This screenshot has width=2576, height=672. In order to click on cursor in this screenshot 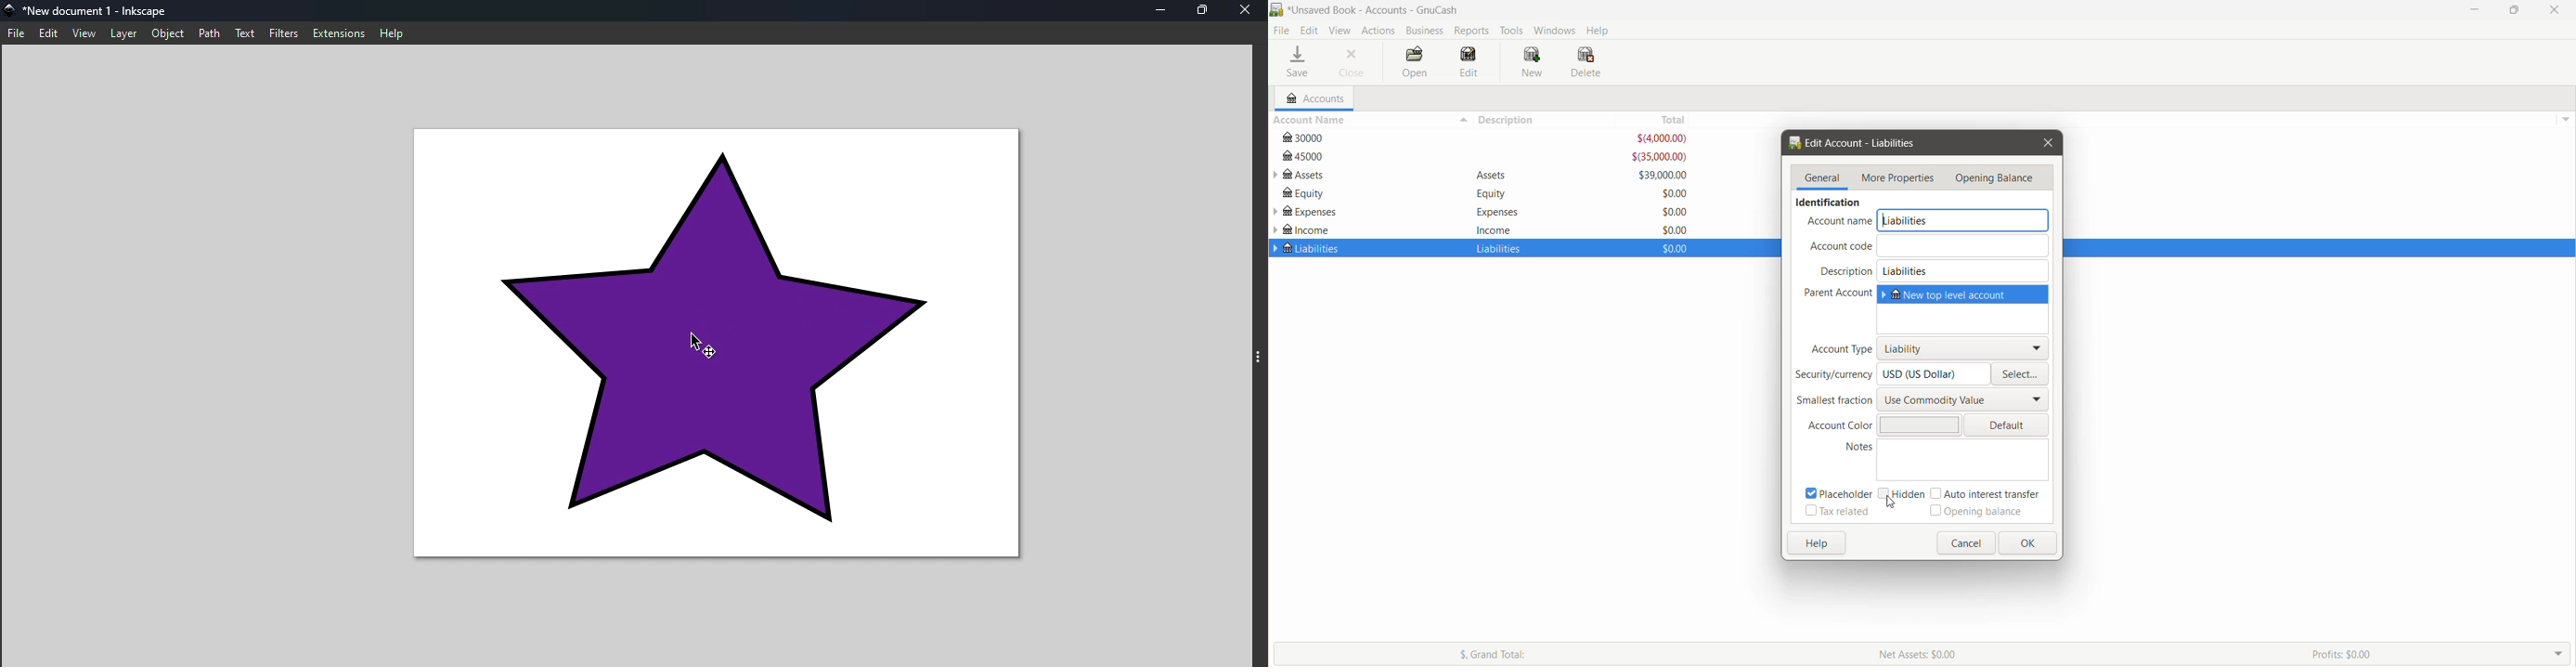, I will do `click(1889, 503)`.